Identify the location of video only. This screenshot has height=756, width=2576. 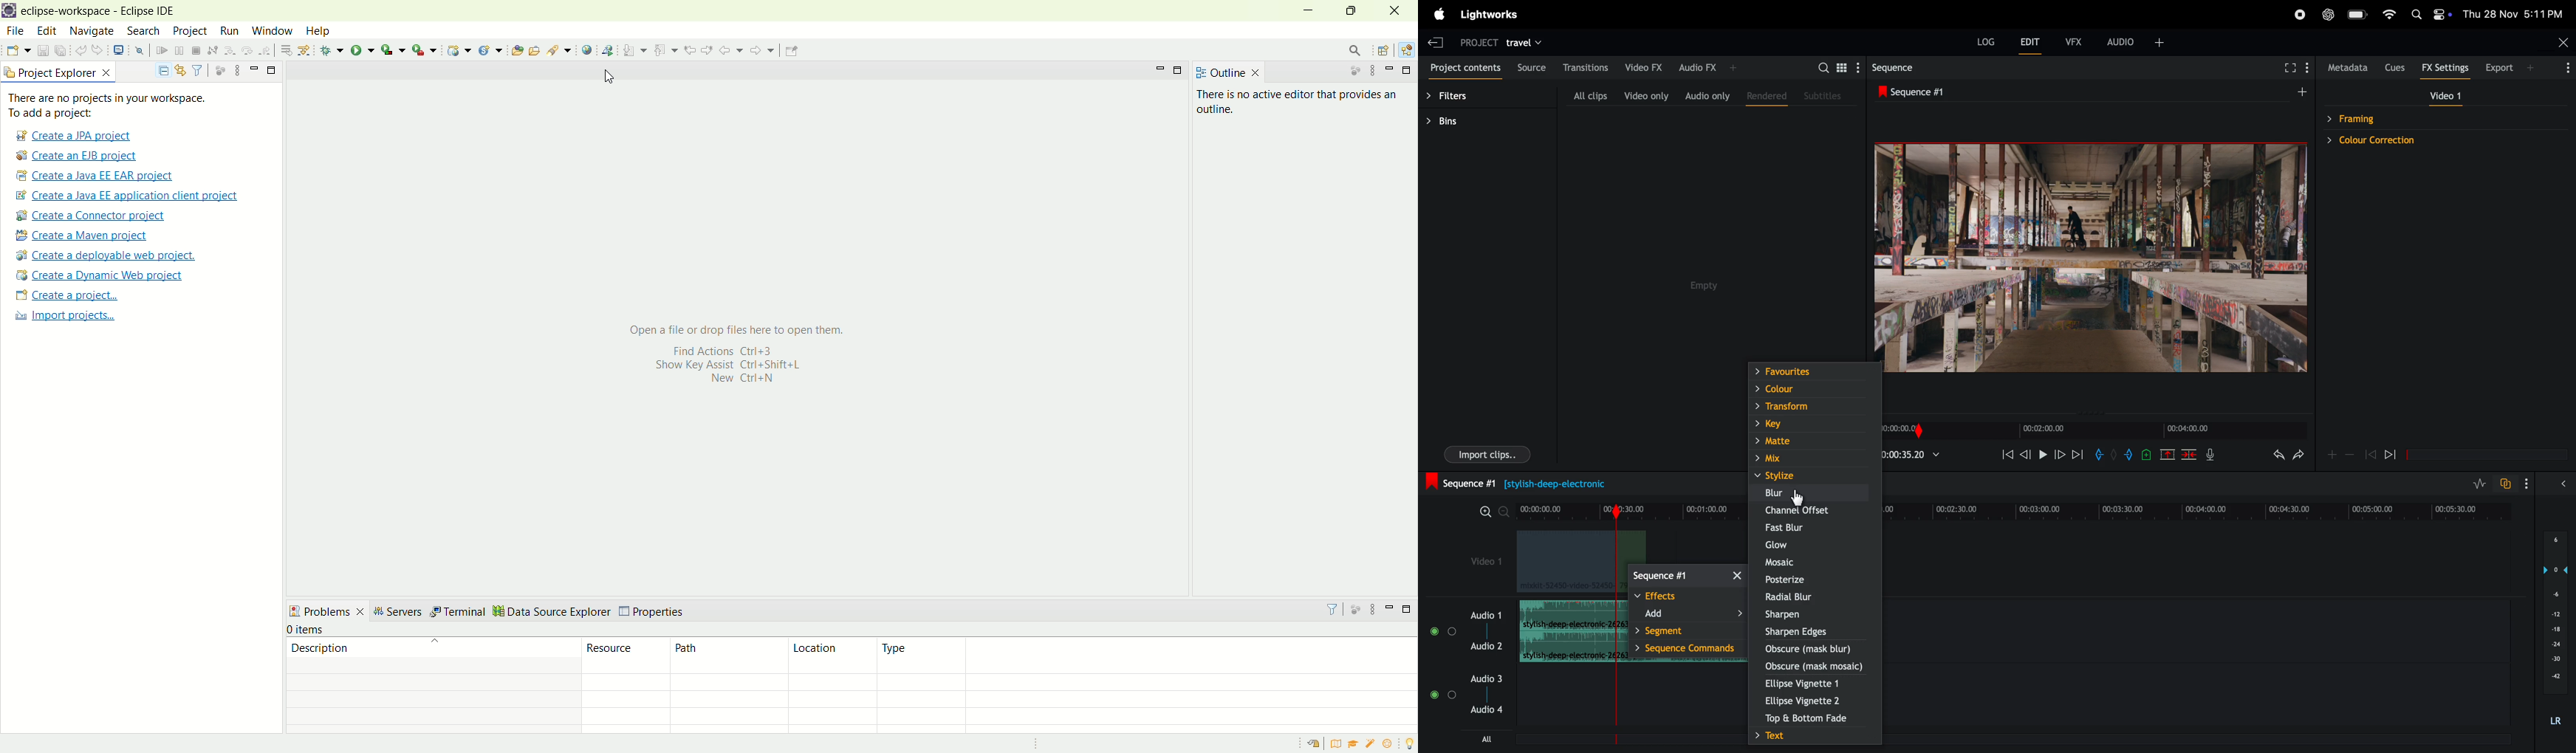
(1645, 96).